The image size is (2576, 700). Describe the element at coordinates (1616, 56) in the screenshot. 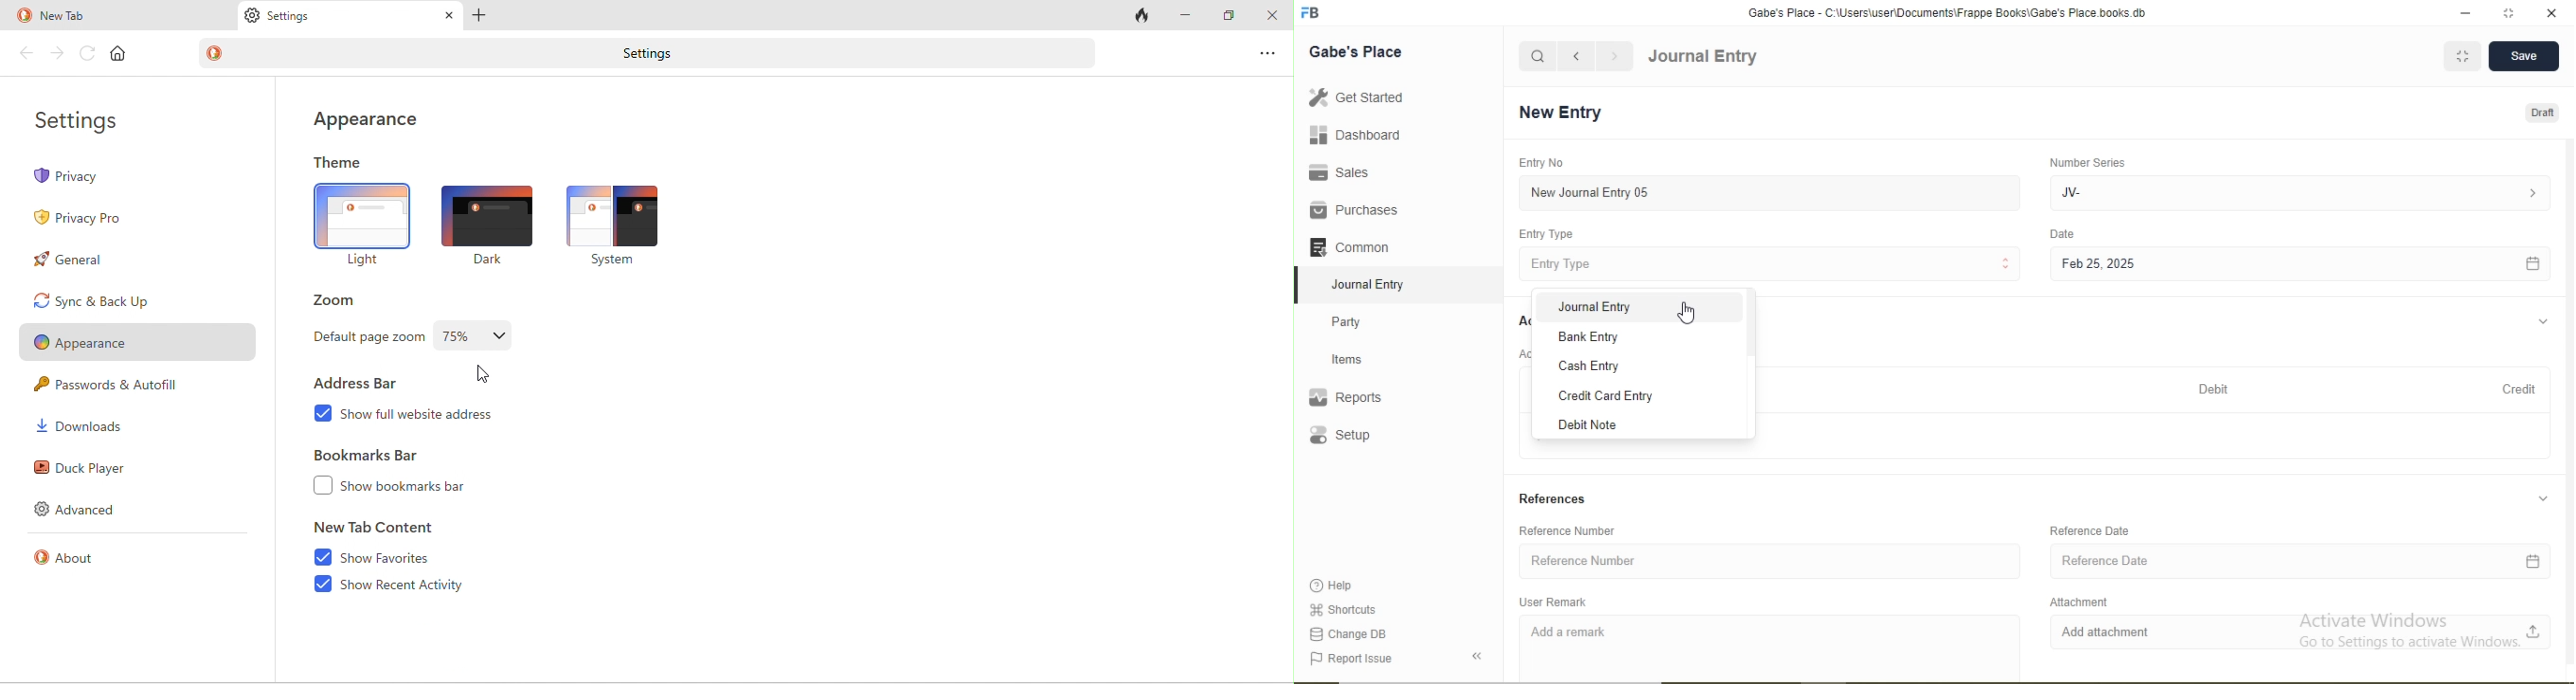

I see `navigate forward` at that location.